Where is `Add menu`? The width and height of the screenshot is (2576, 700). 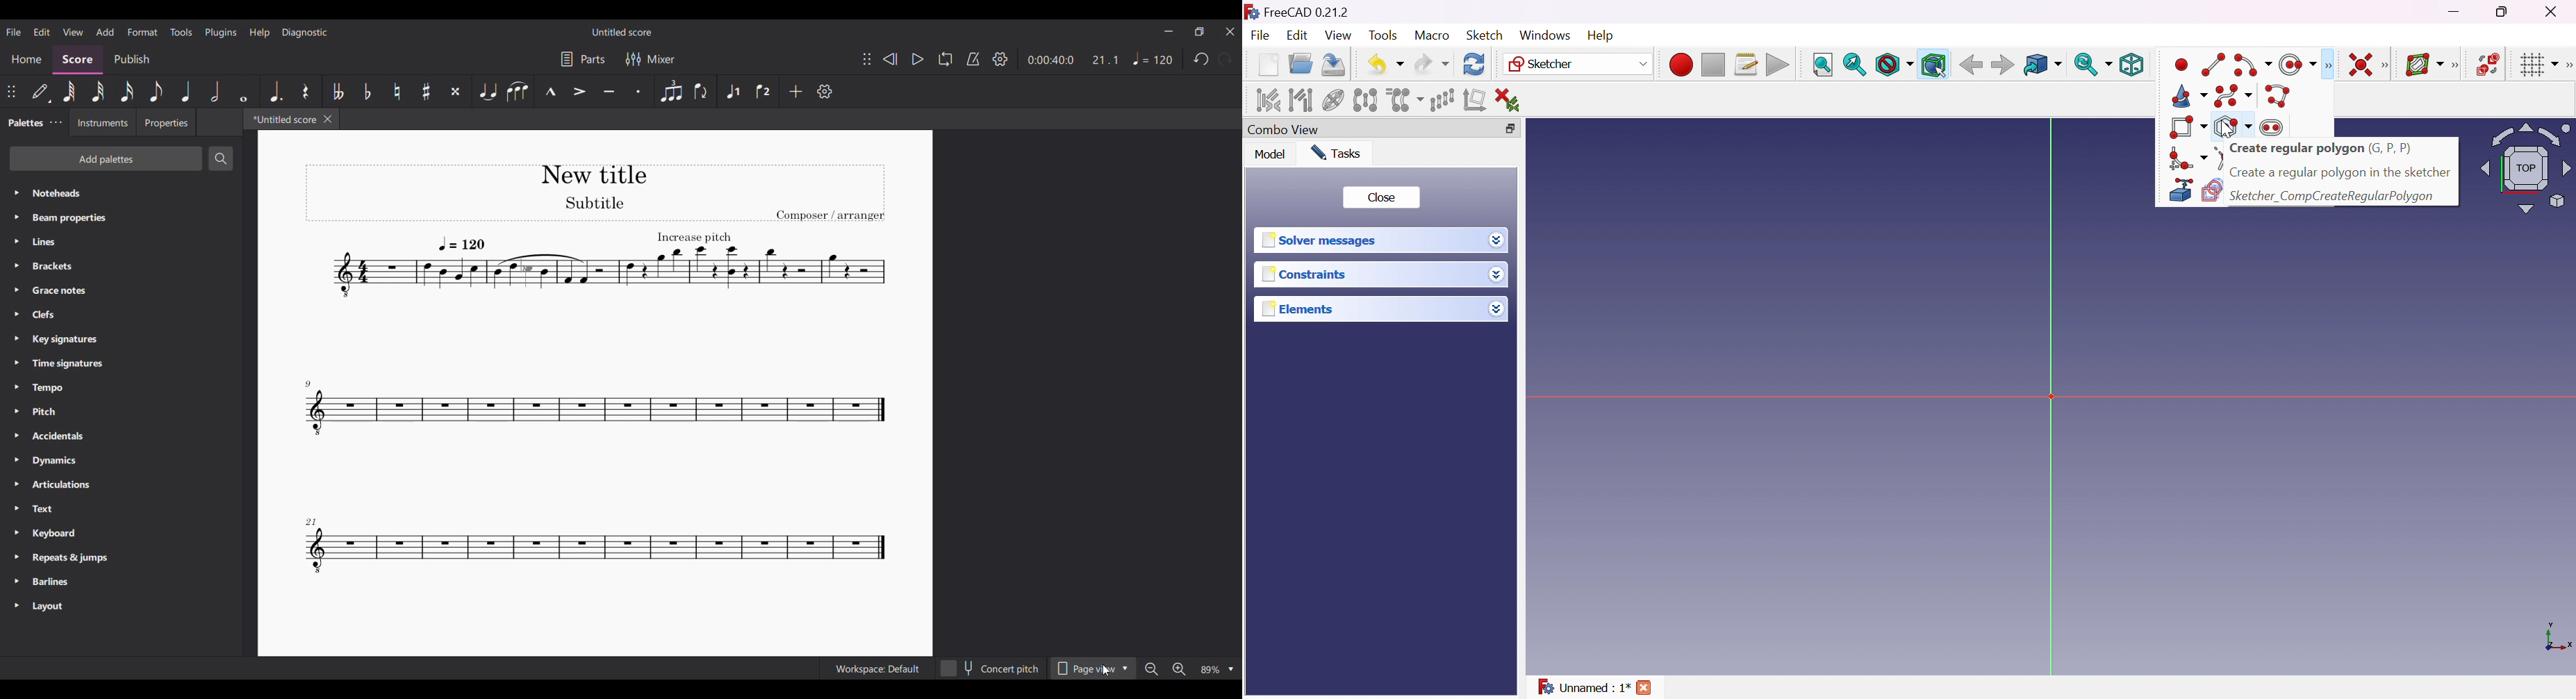 Add menu is located at coordinates (104, 31).